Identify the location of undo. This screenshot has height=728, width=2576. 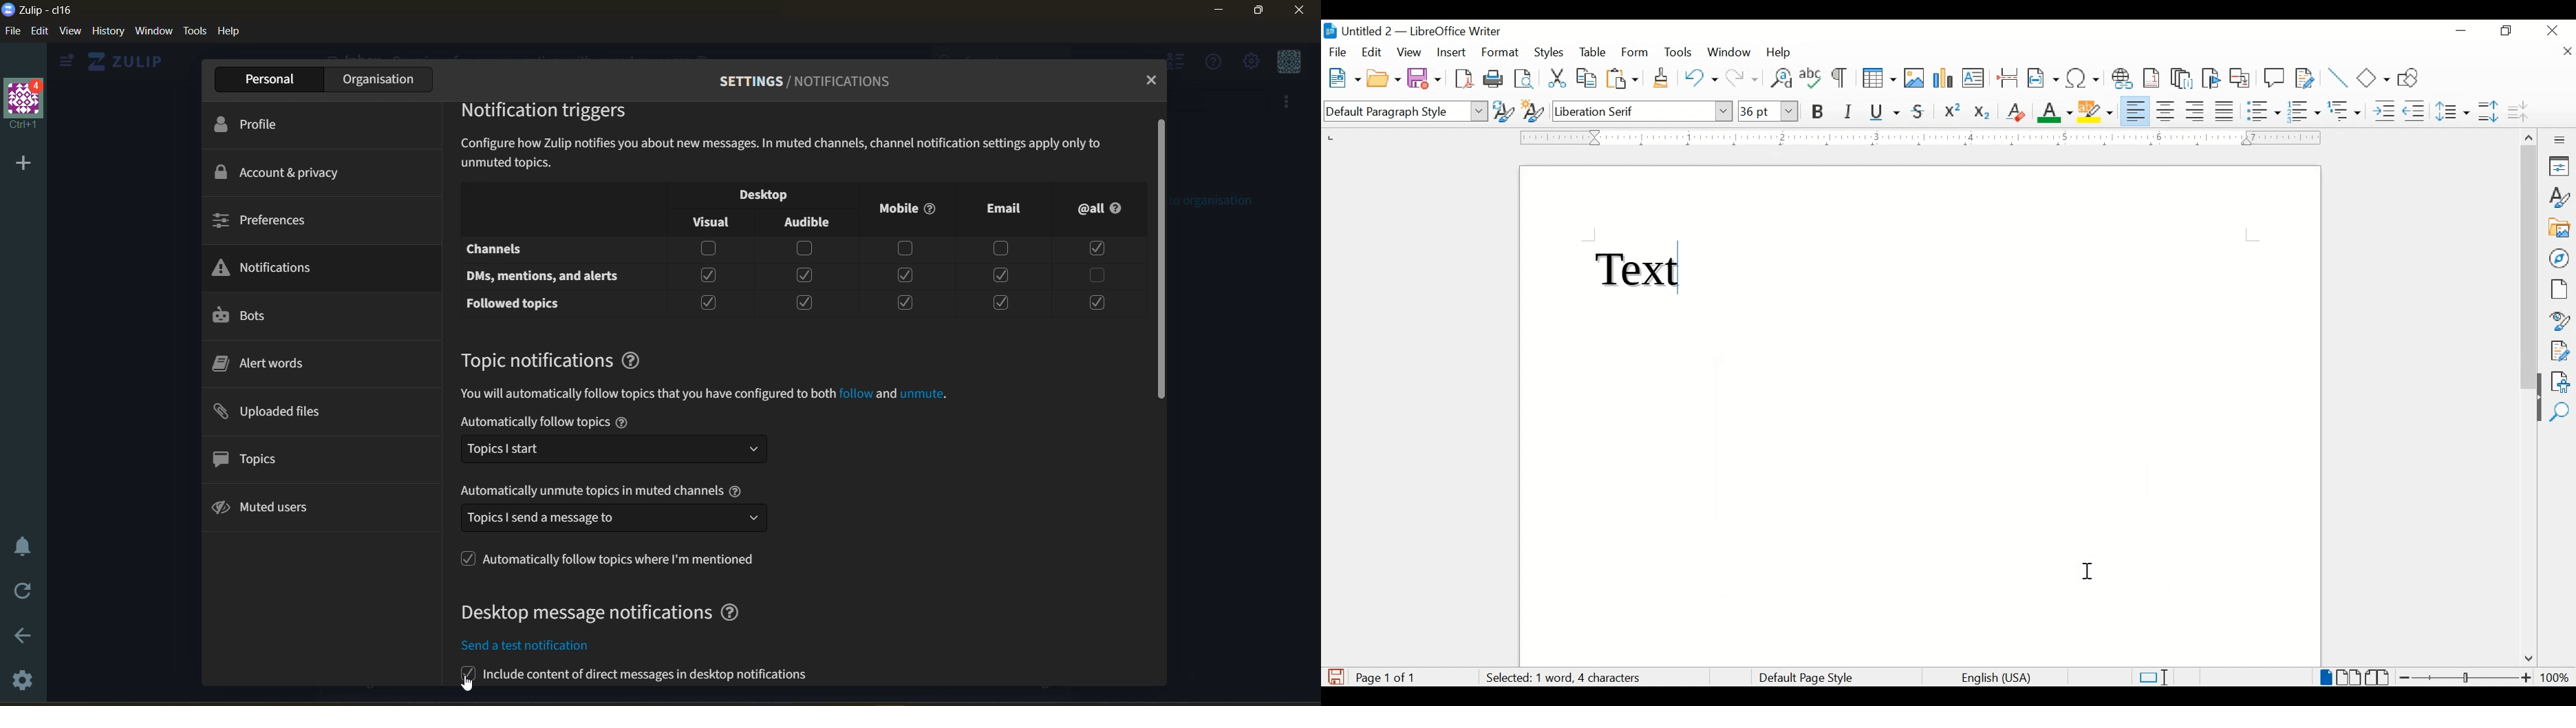
(1701, 78).